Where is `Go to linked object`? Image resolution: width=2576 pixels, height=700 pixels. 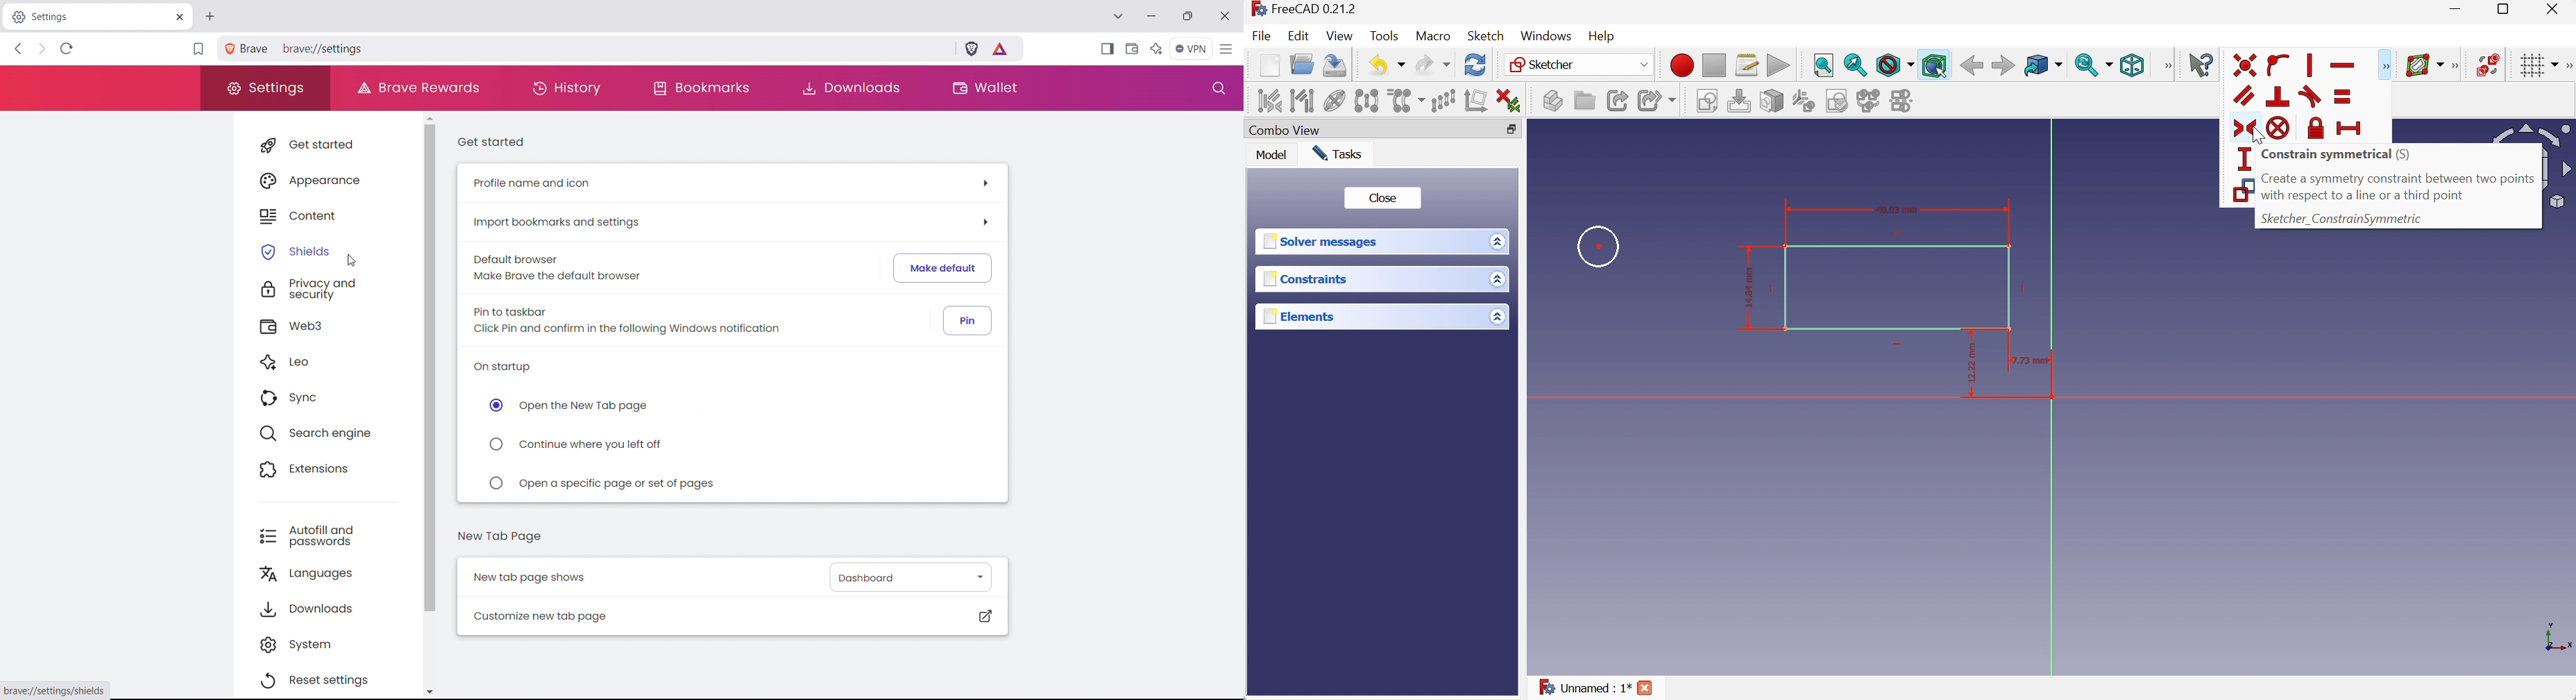 Go to linked object is located at coordinates (2043, 66).